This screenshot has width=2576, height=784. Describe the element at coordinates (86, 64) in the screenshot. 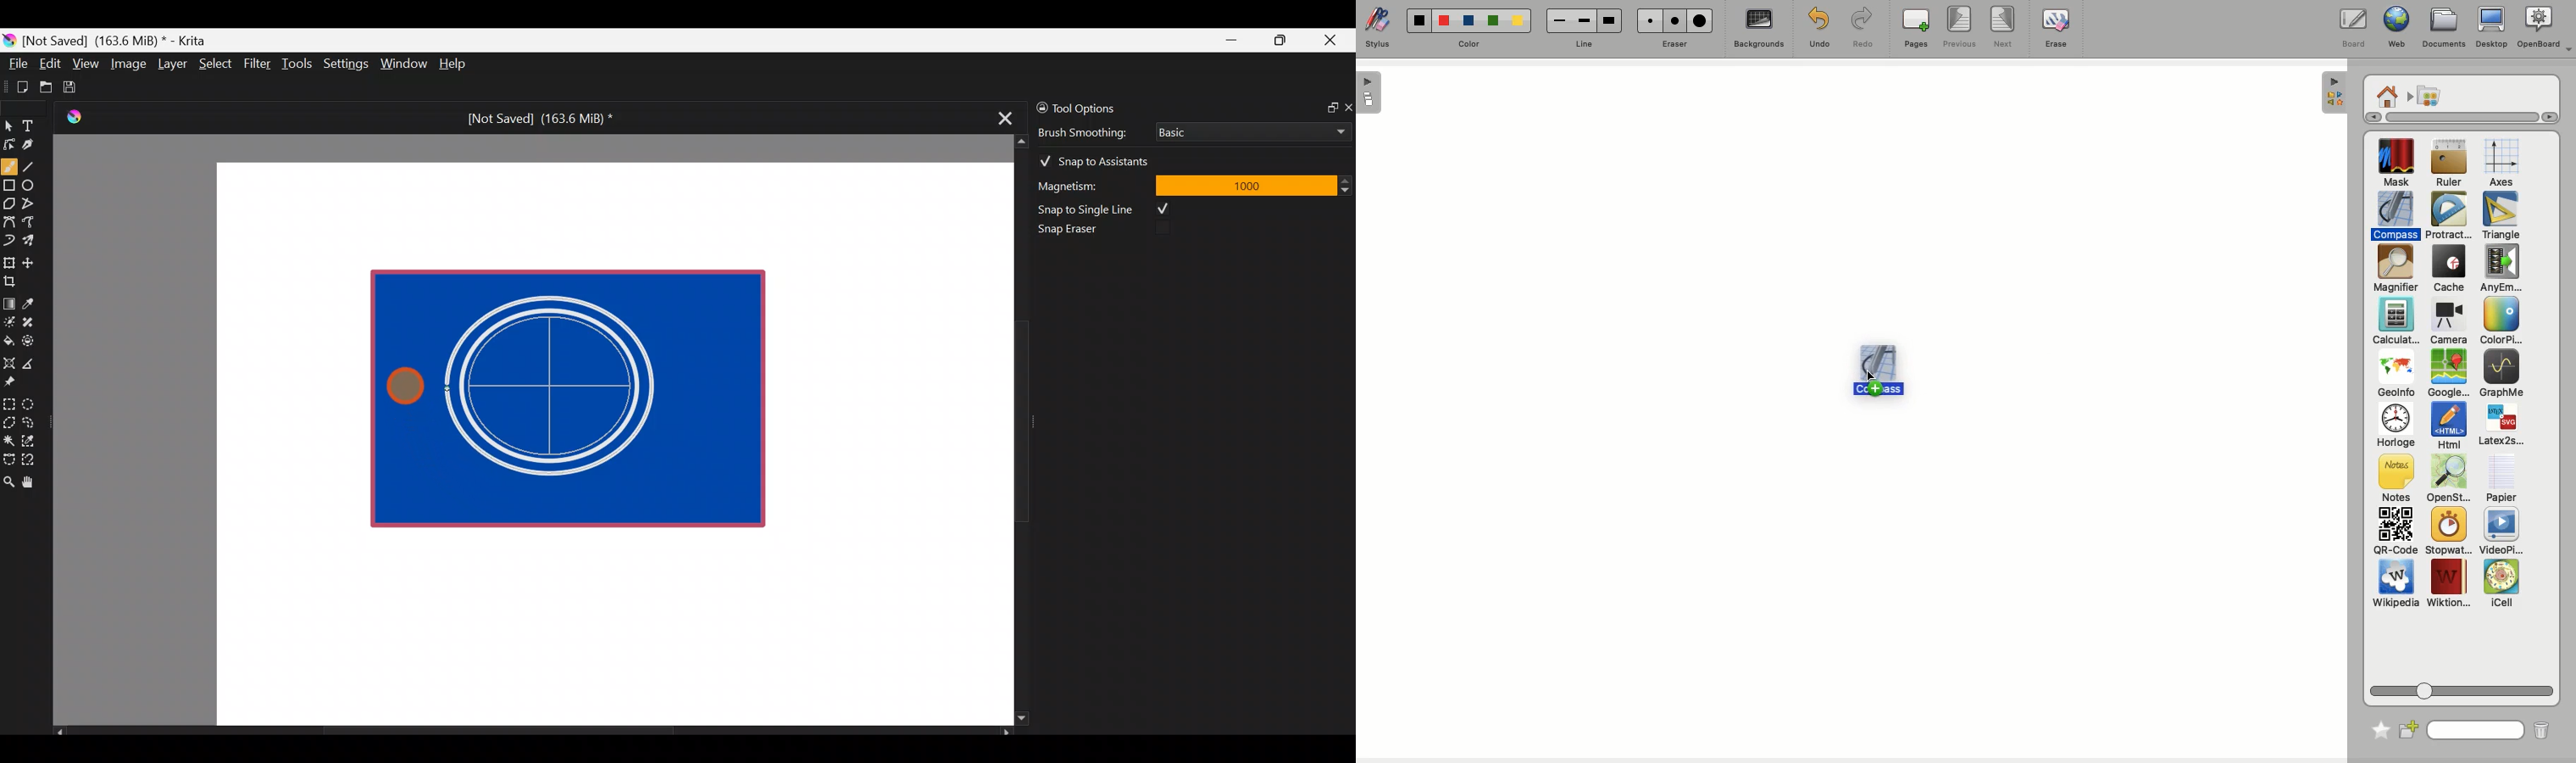

I see `View` at that location.